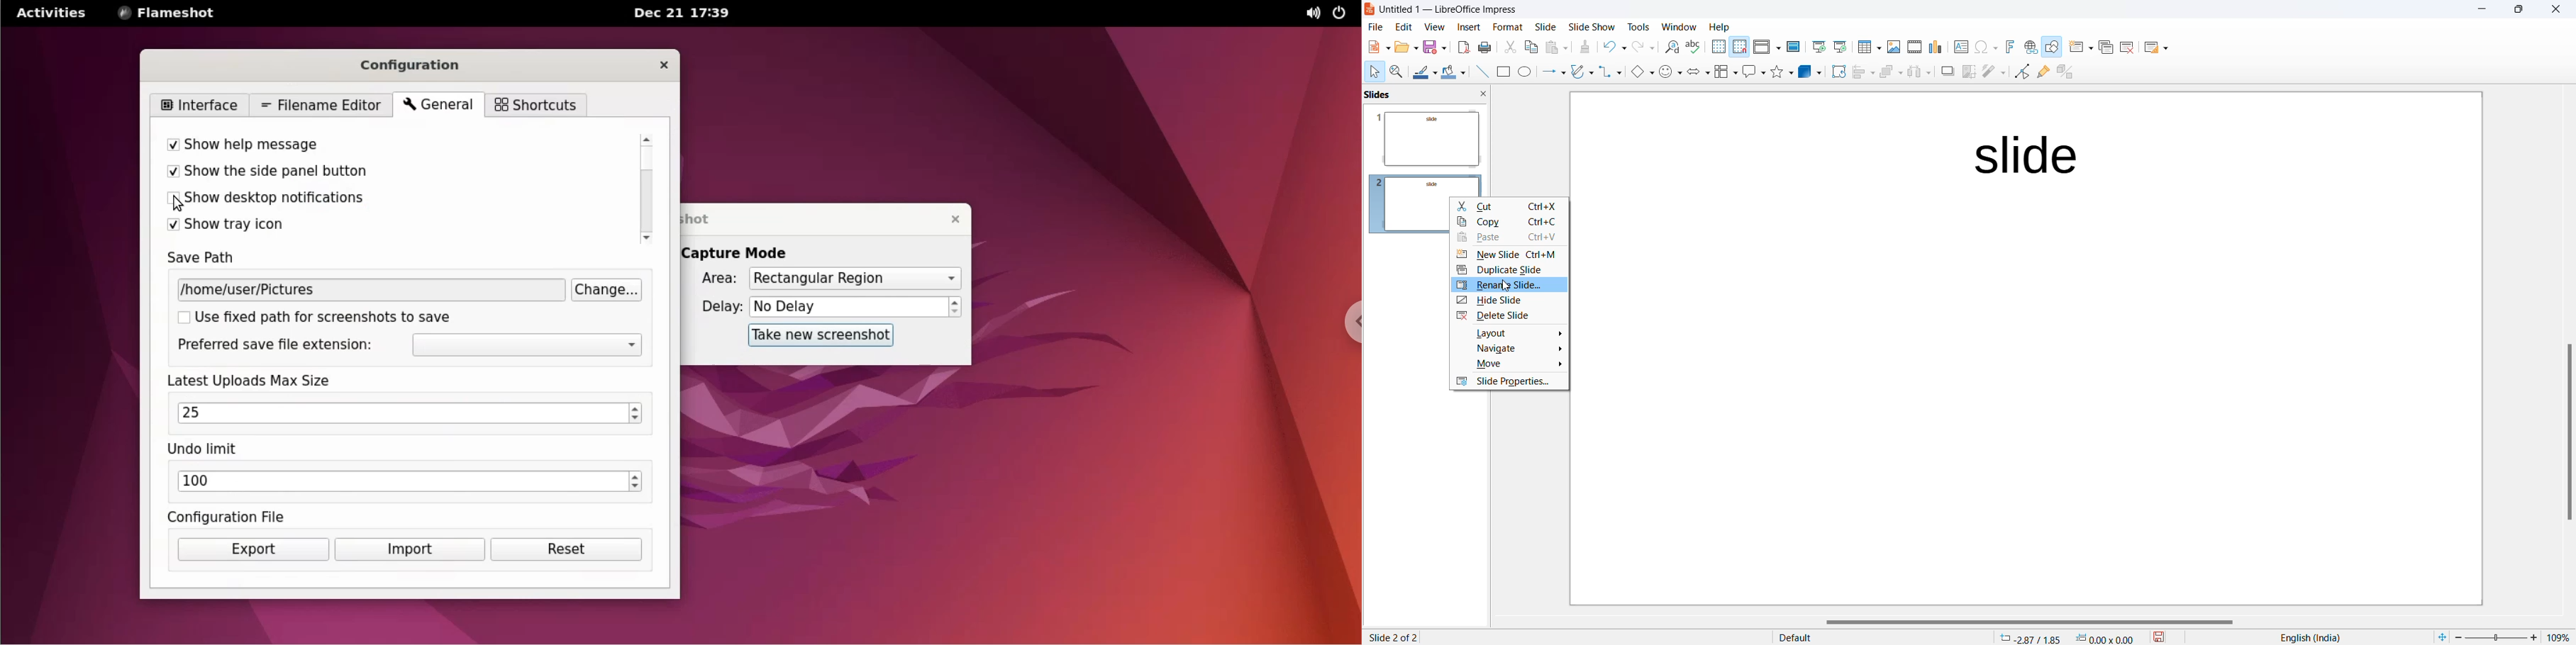  What do you see at coordinates (1676, 25) in the screenshot?
I see `Window` at bounding box center [1676, 25].